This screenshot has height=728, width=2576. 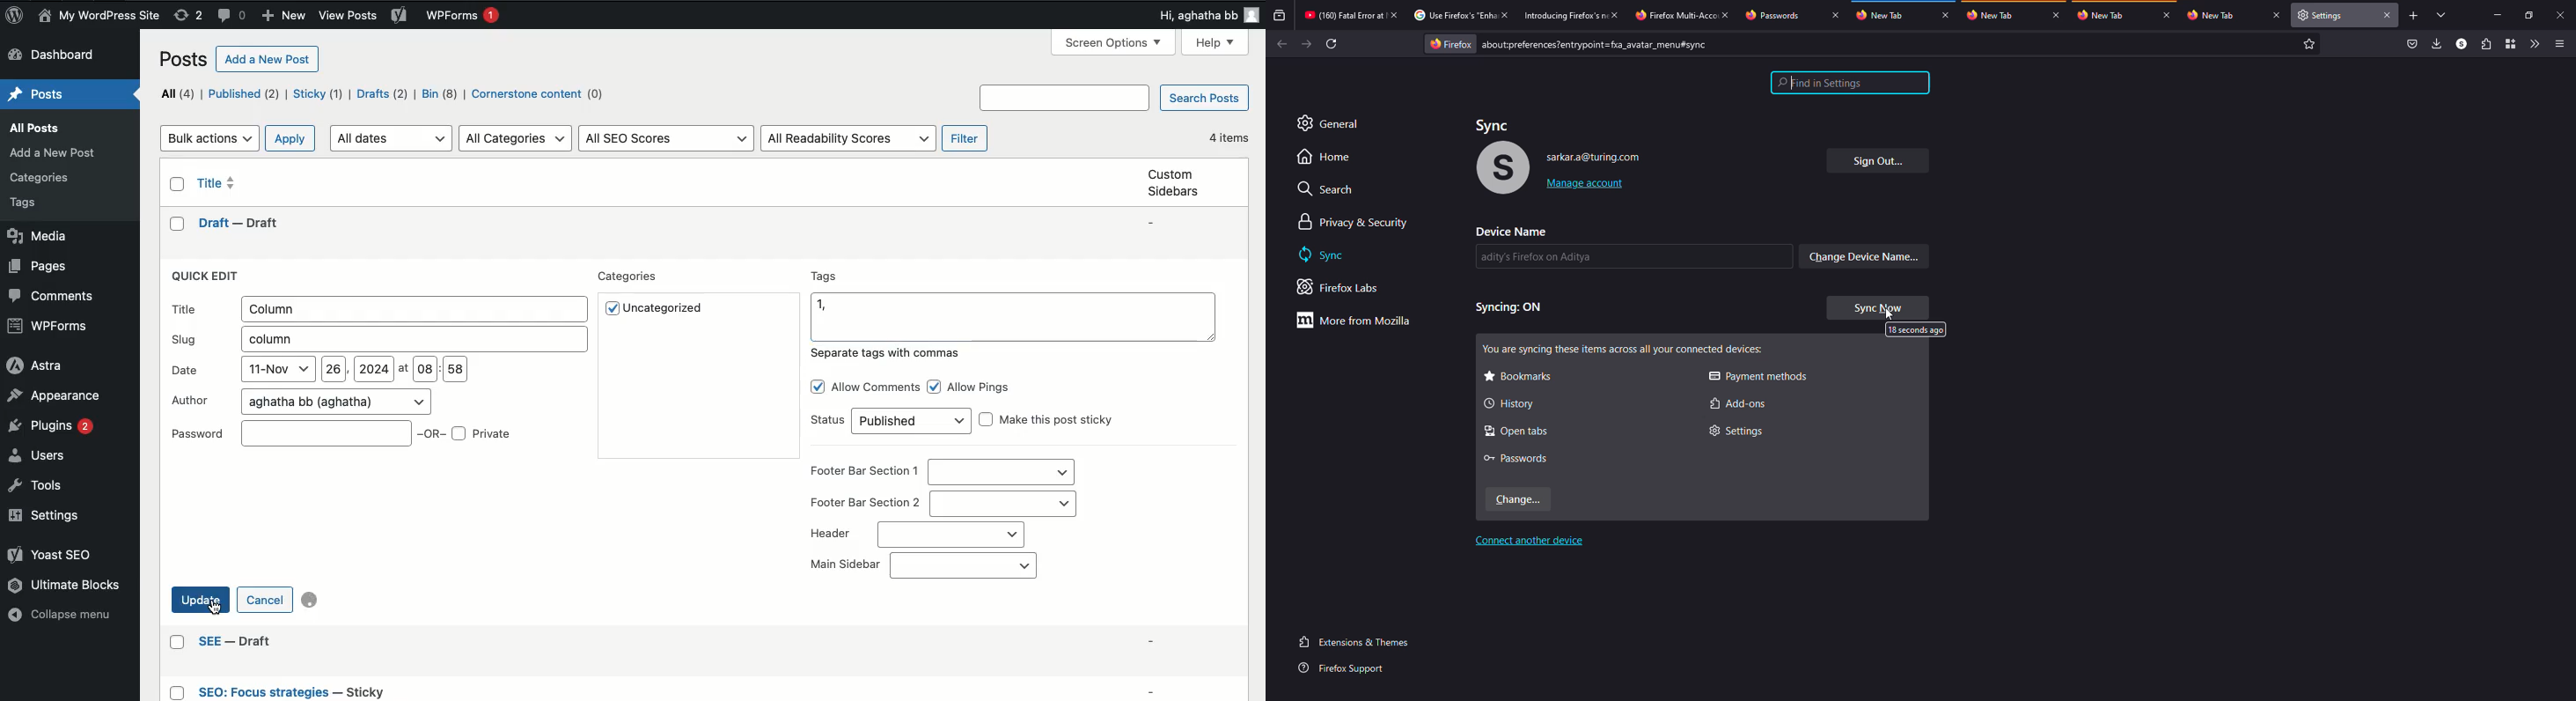 I want to click on tab, so click(x=2219, y=14).